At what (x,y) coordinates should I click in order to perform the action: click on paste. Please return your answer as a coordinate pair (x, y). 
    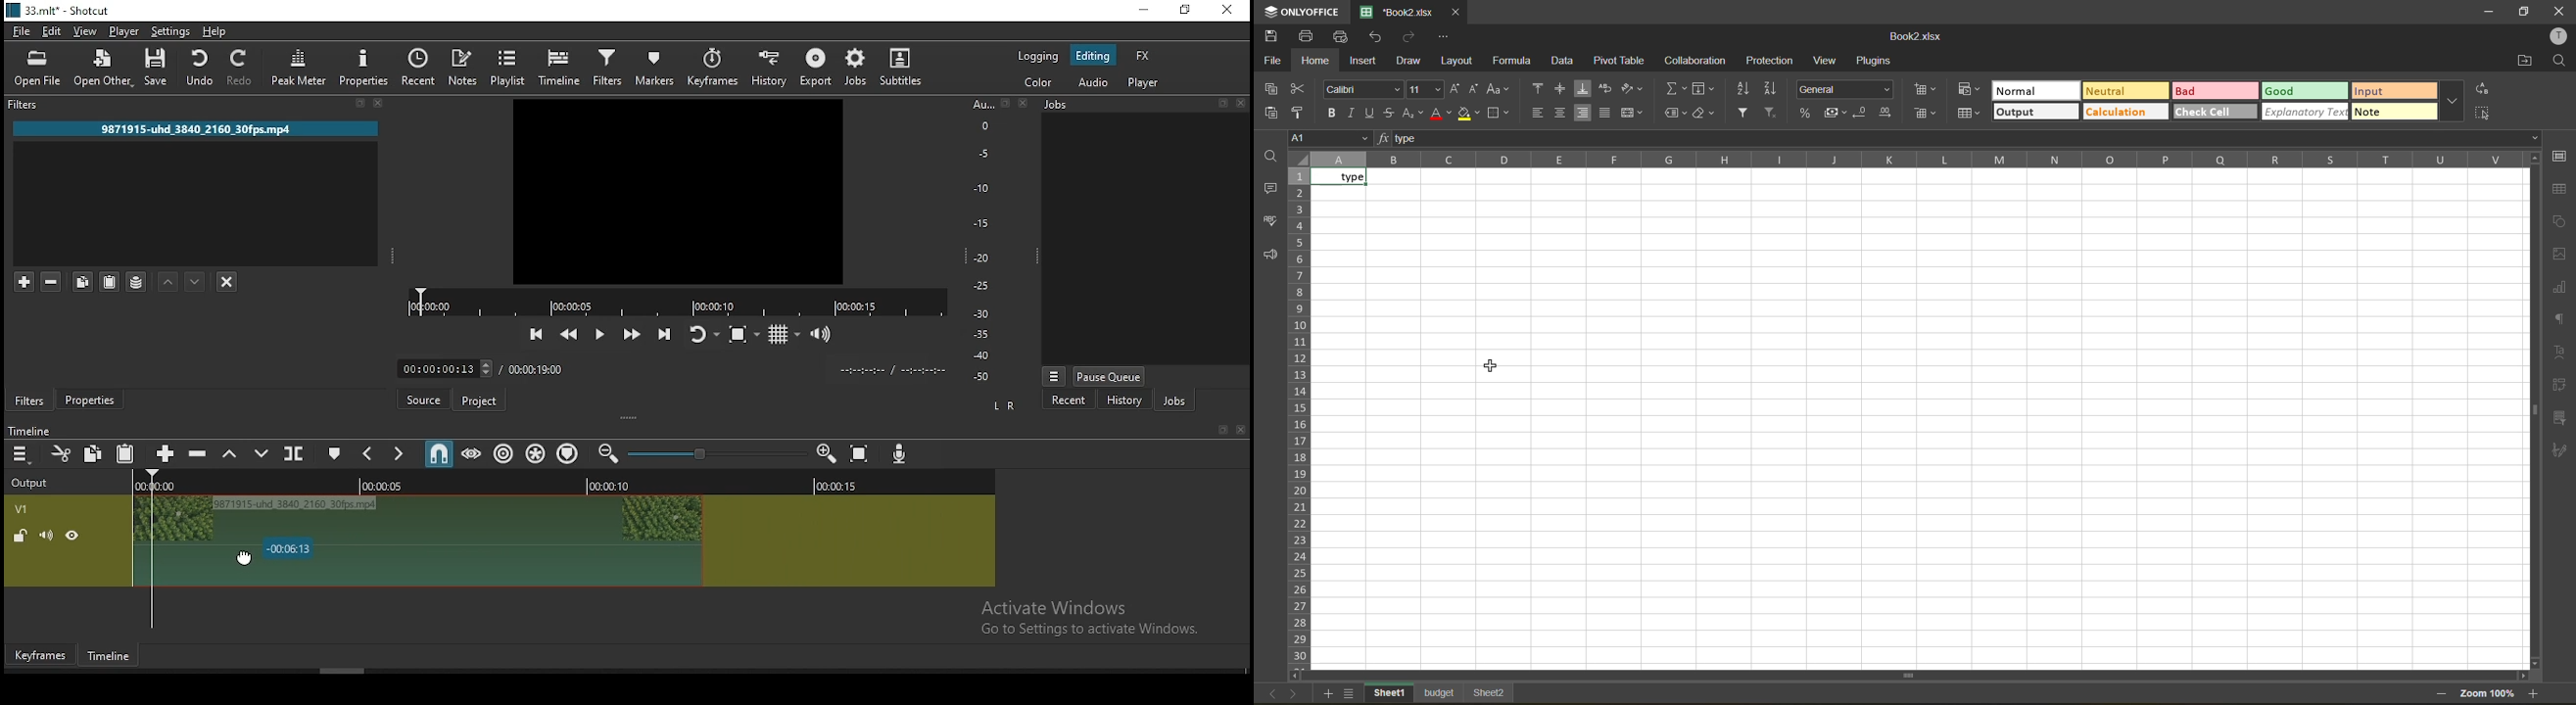
    Looking at the image, I should click on (127, 453).